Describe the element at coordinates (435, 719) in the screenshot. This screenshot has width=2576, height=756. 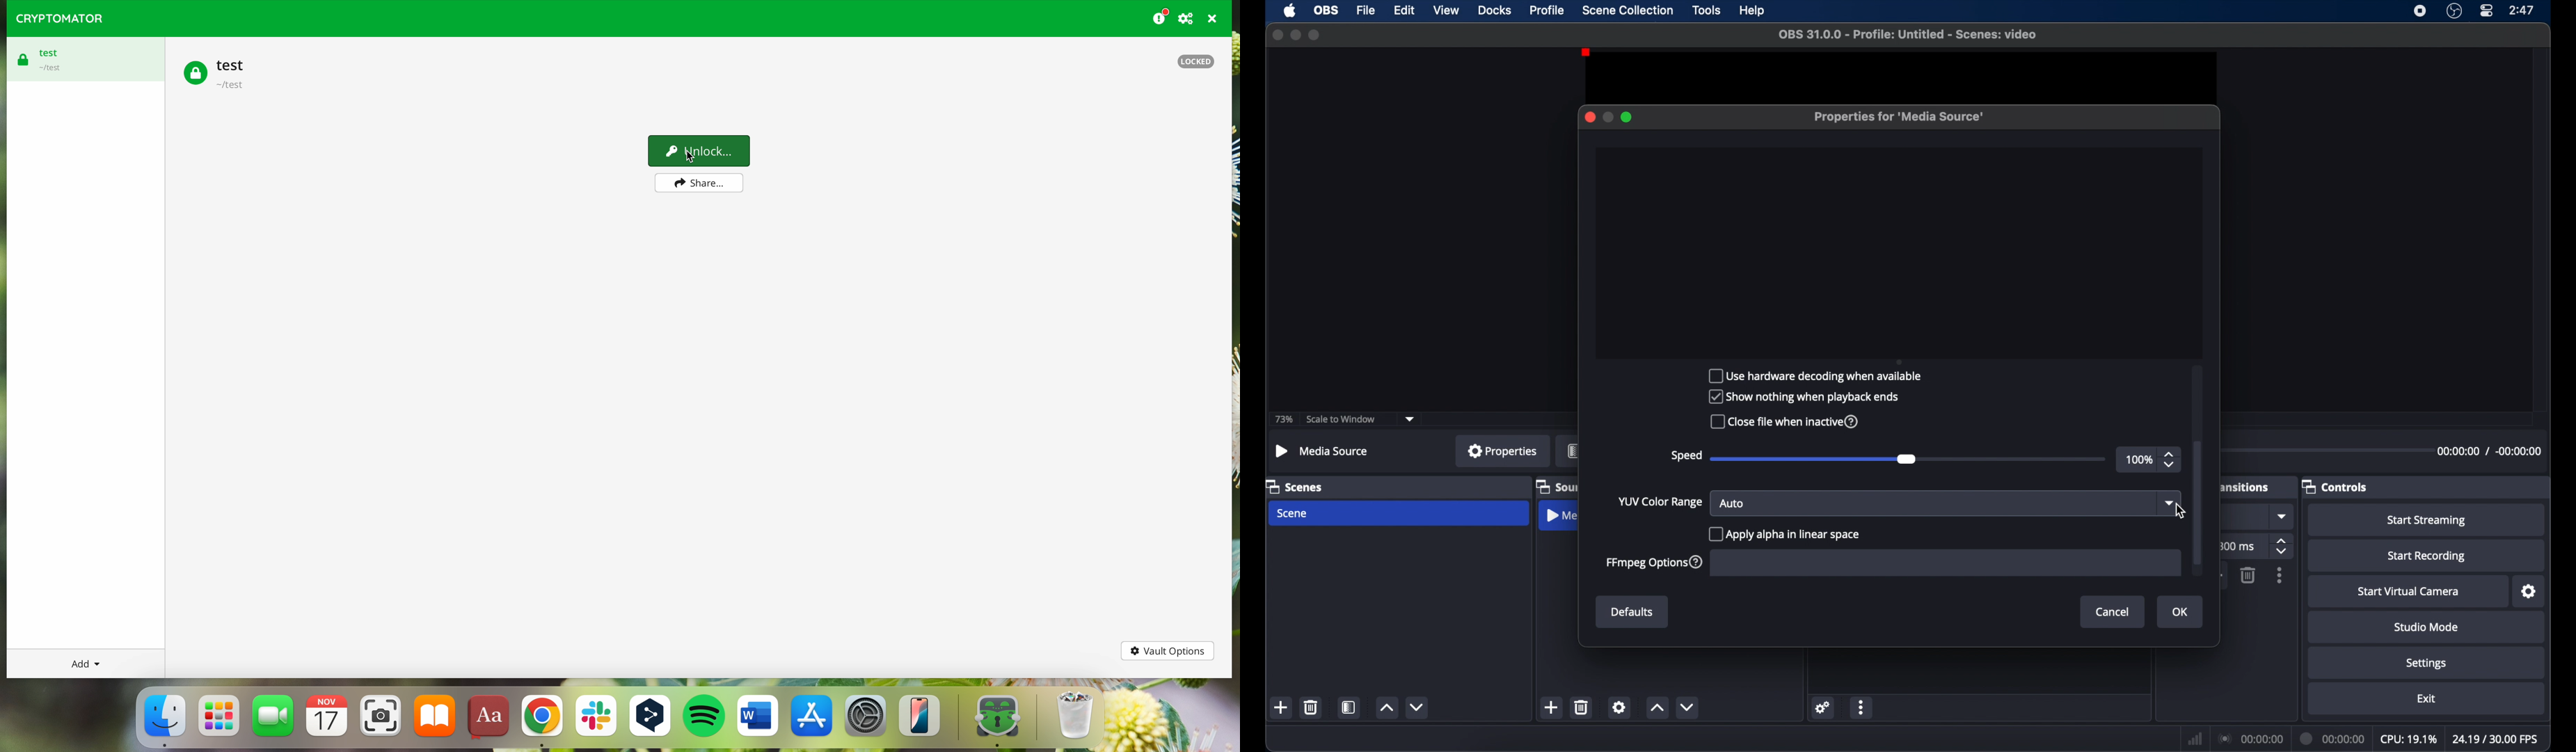
I see `iBooks` at that location.